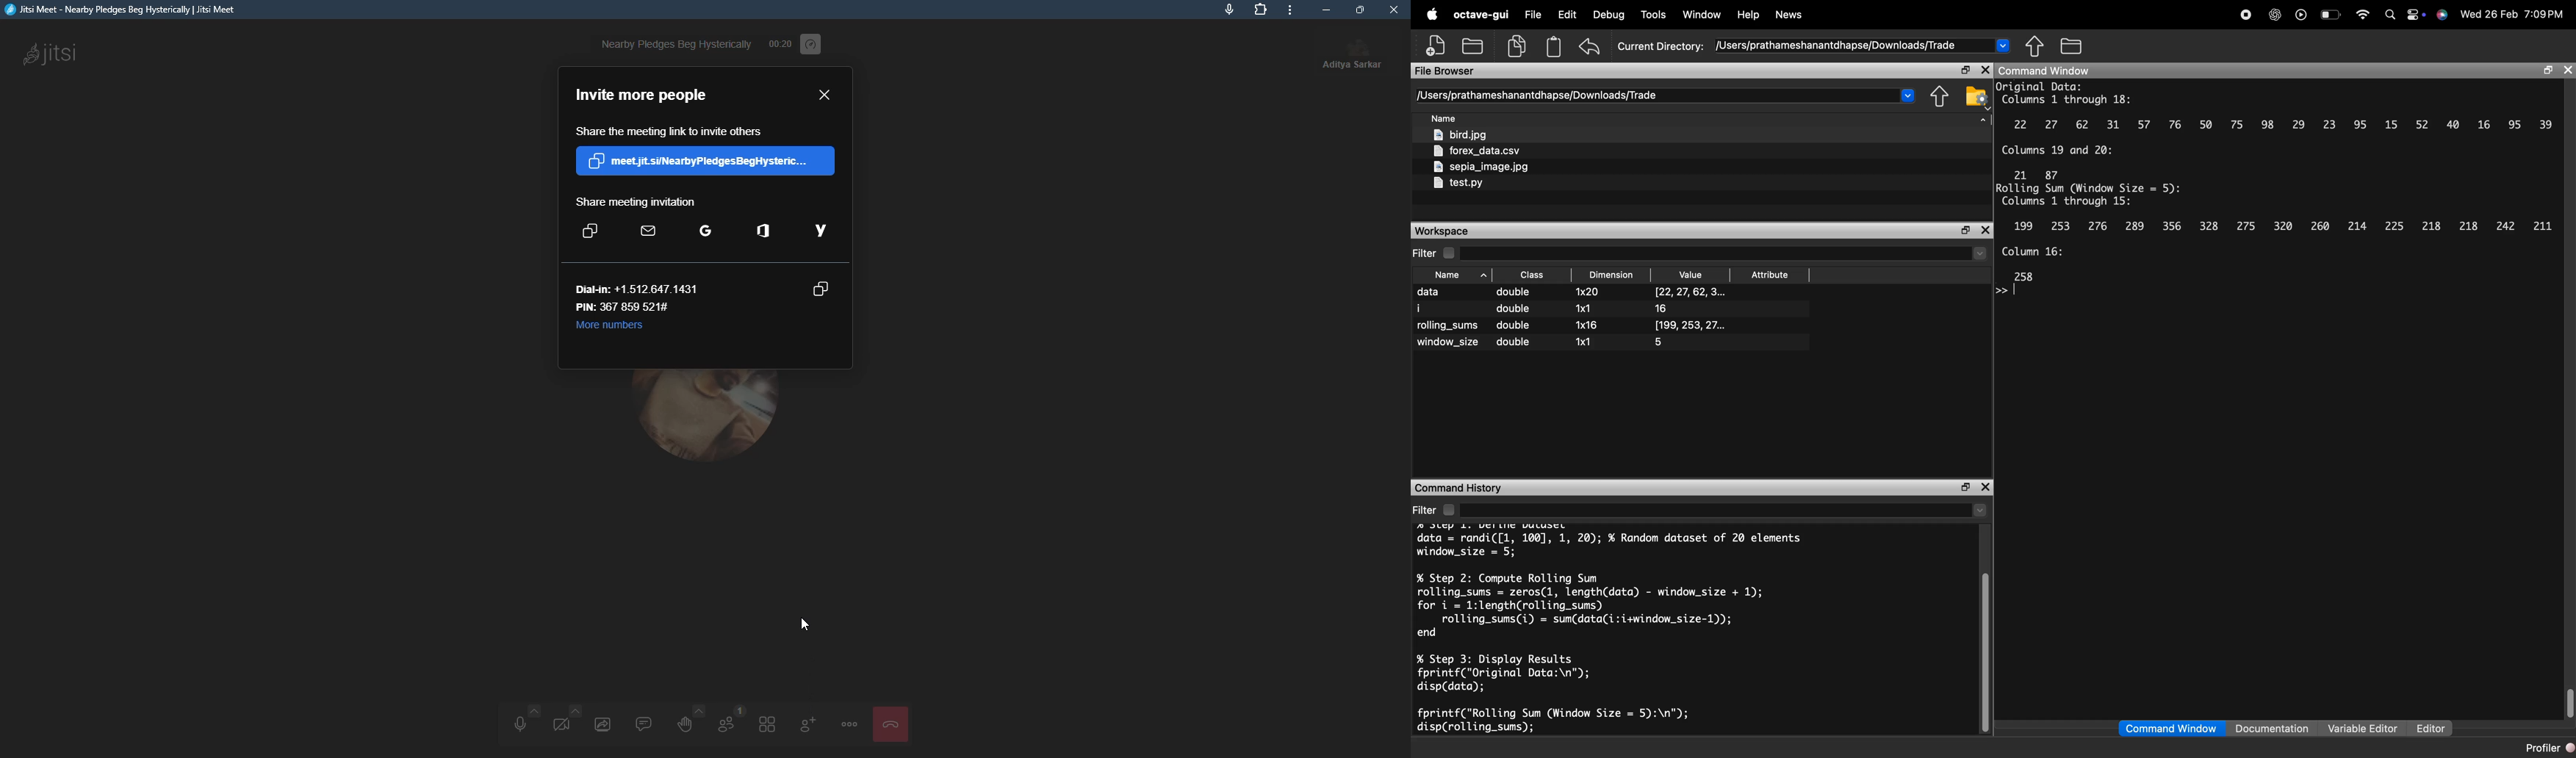  Describe the element at coordinates (1458, 276) in the screenshot. I see `sort by name` at that location.